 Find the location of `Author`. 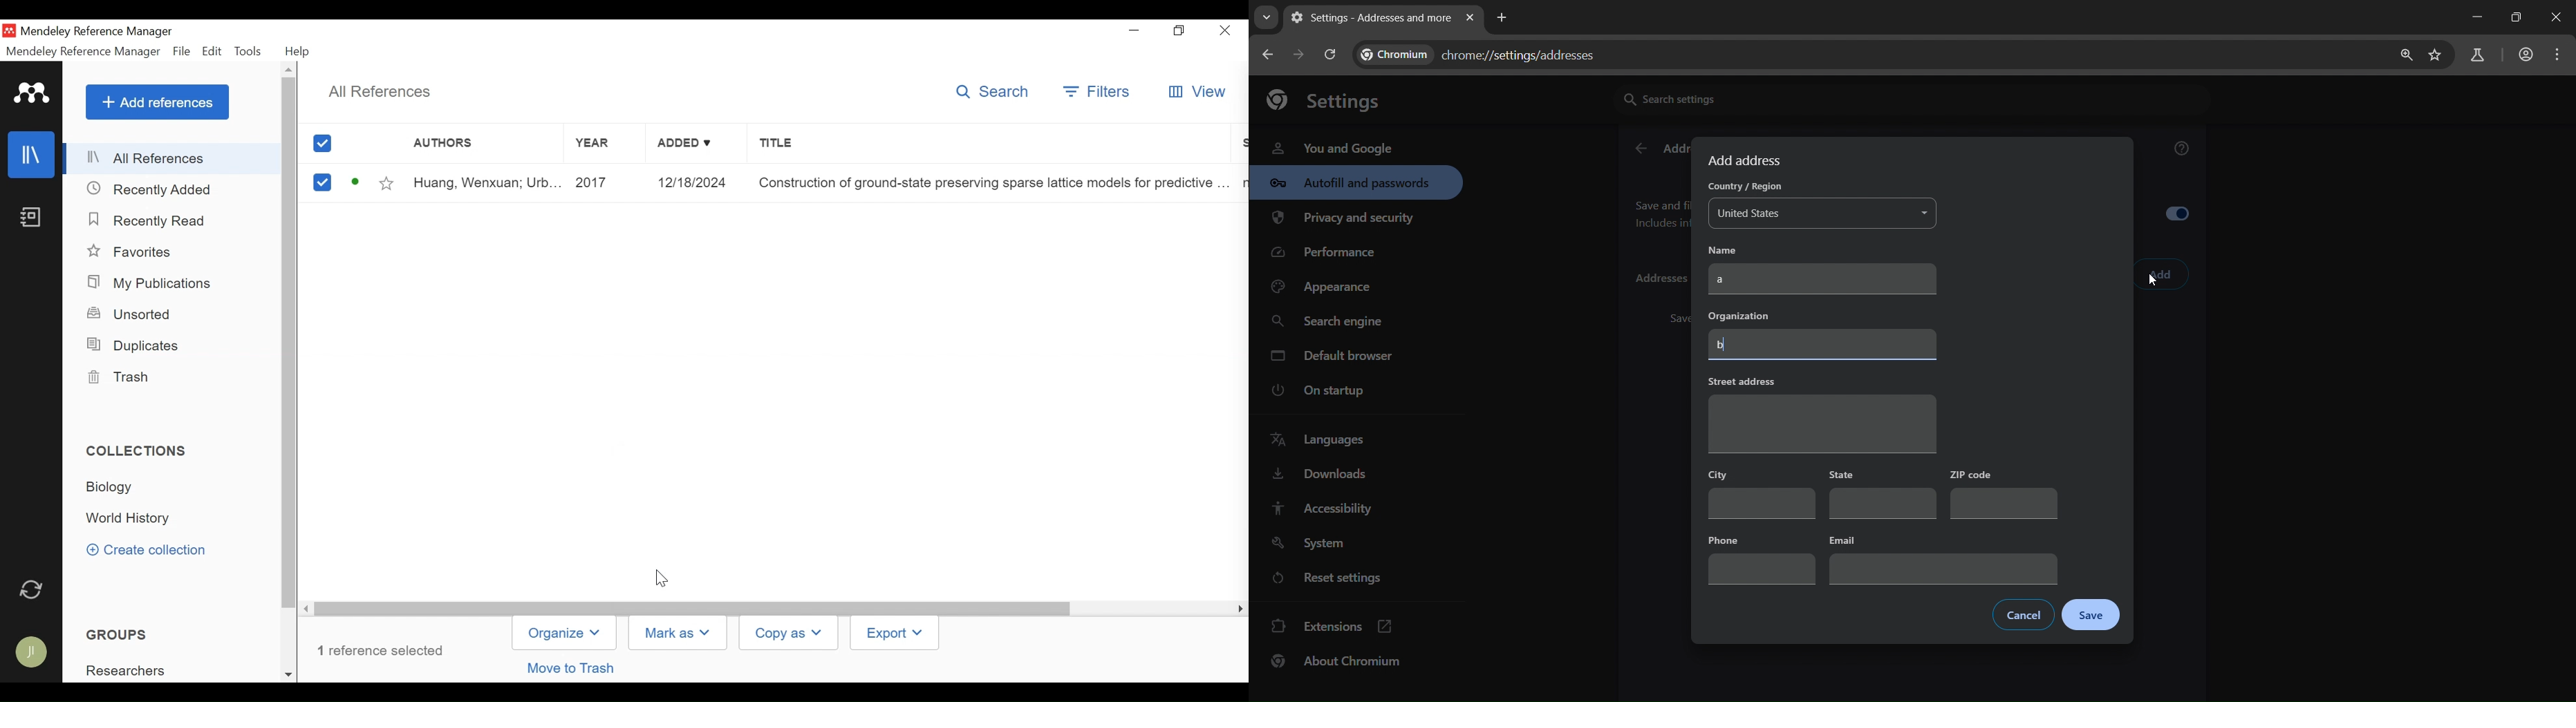

Author is located at coordinates (470, 146).